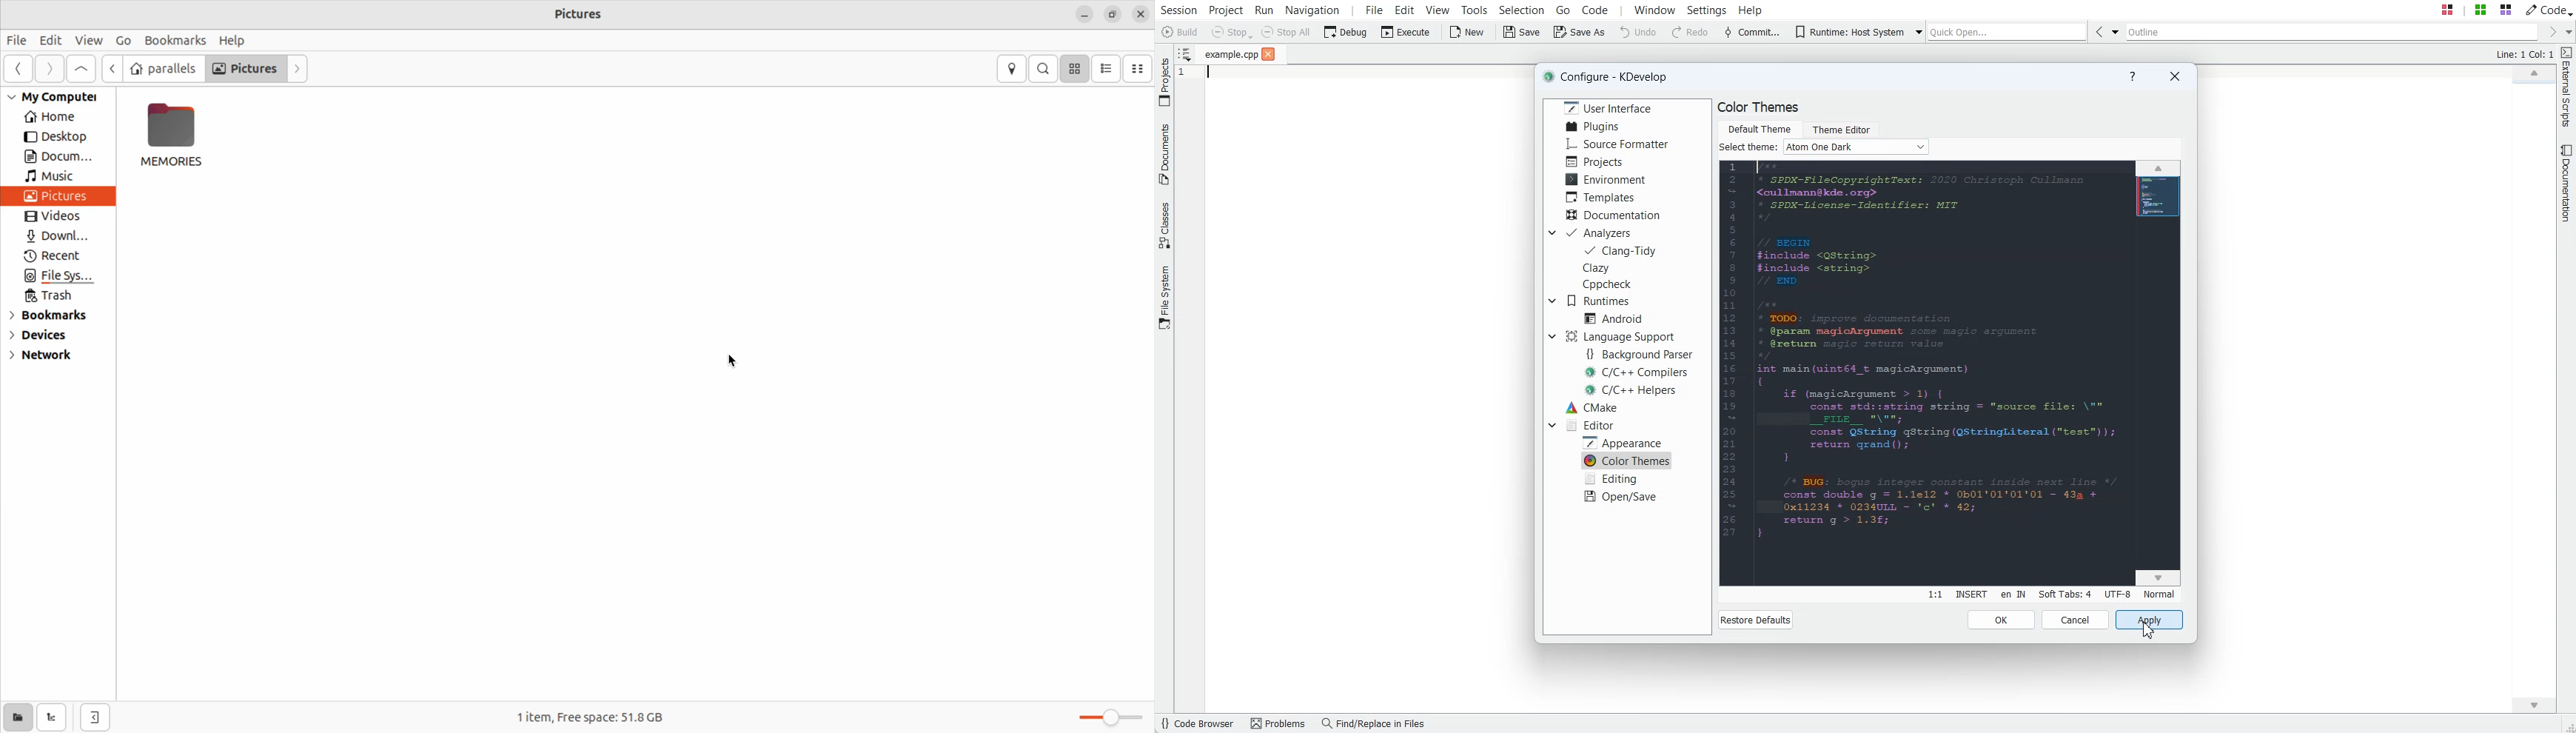  Describe the element at coordinates (2132, 77) in the screenshot. I see `Help` at that location.